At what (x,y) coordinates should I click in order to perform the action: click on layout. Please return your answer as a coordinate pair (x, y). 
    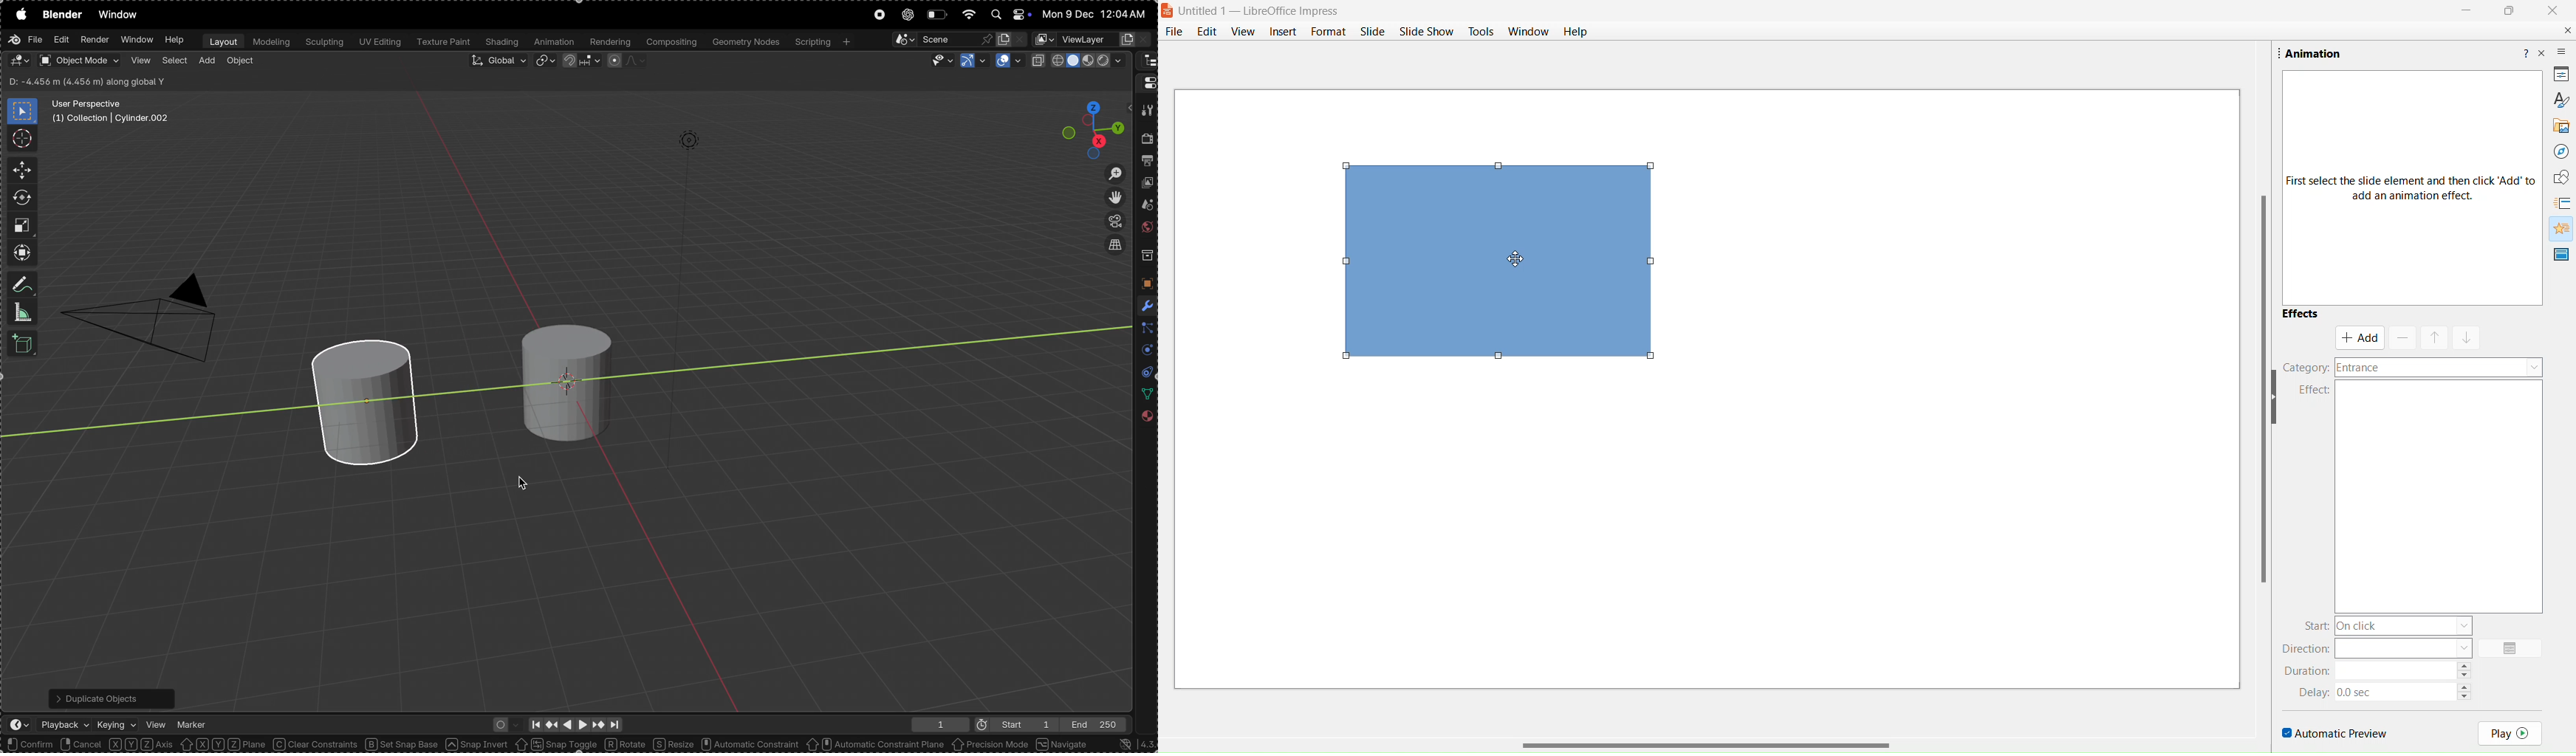
    Looking at the image, I should click on (221, 41).